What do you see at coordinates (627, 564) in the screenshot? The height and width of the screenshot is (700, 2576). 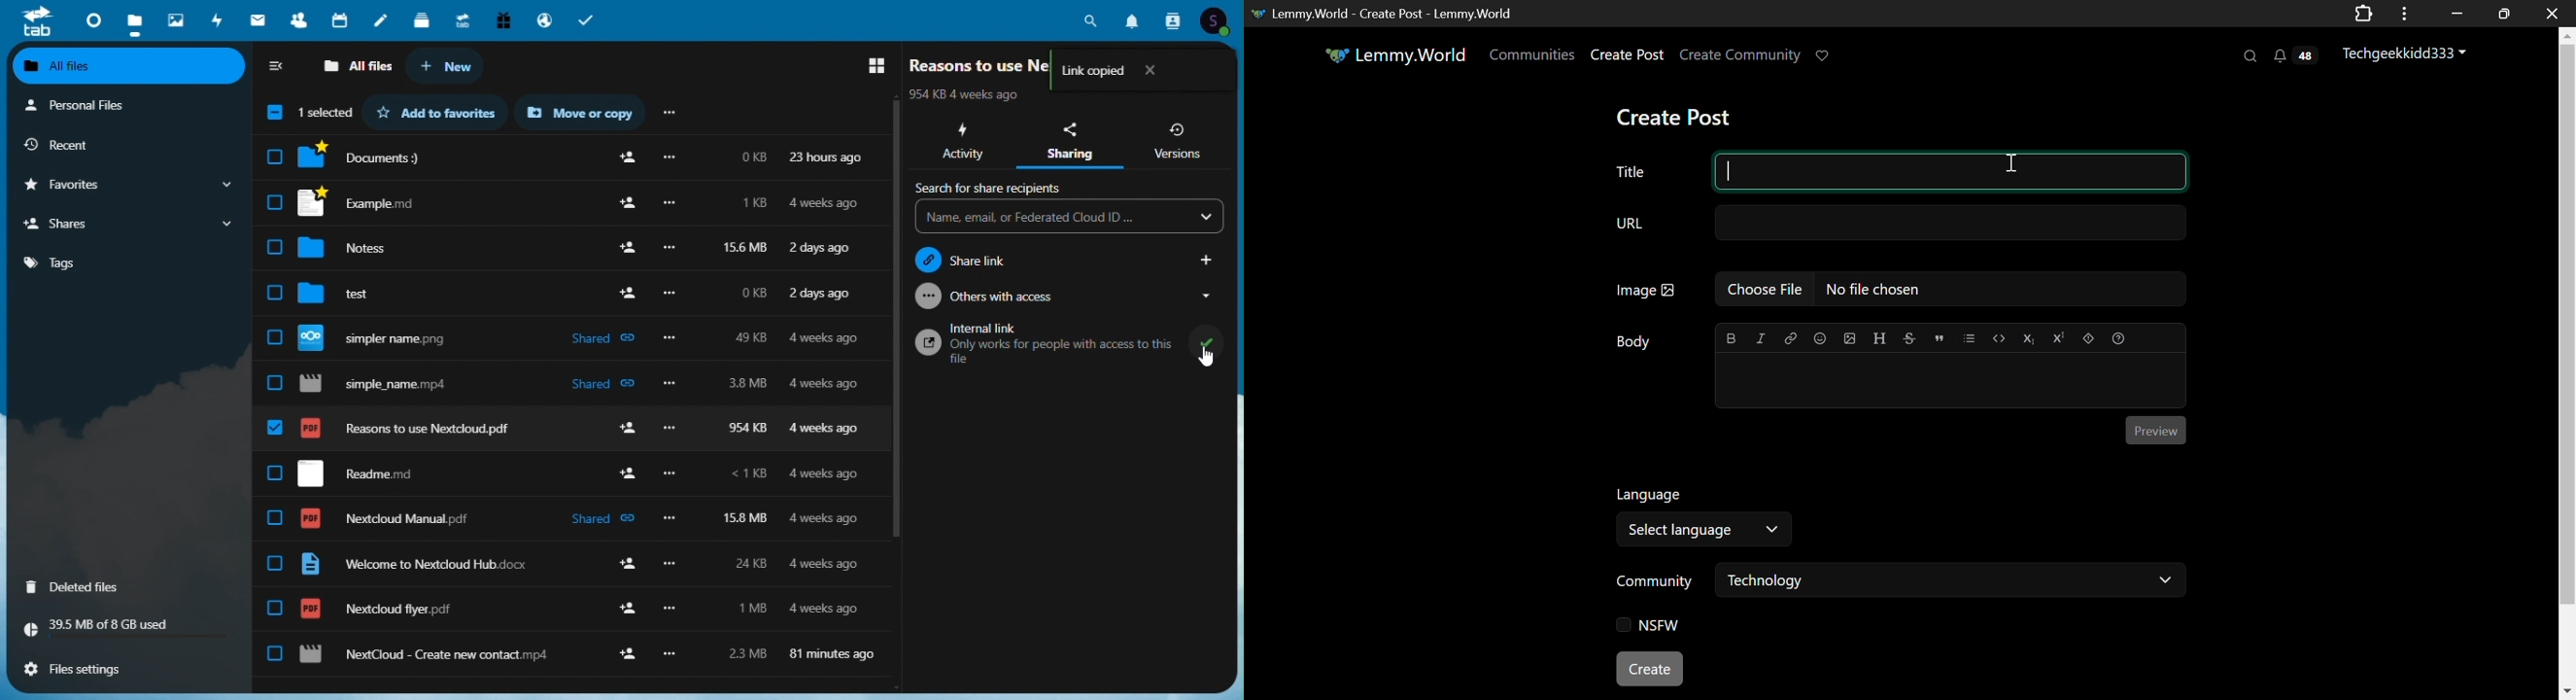 I see ` add user` at bounding box center [627, 564].